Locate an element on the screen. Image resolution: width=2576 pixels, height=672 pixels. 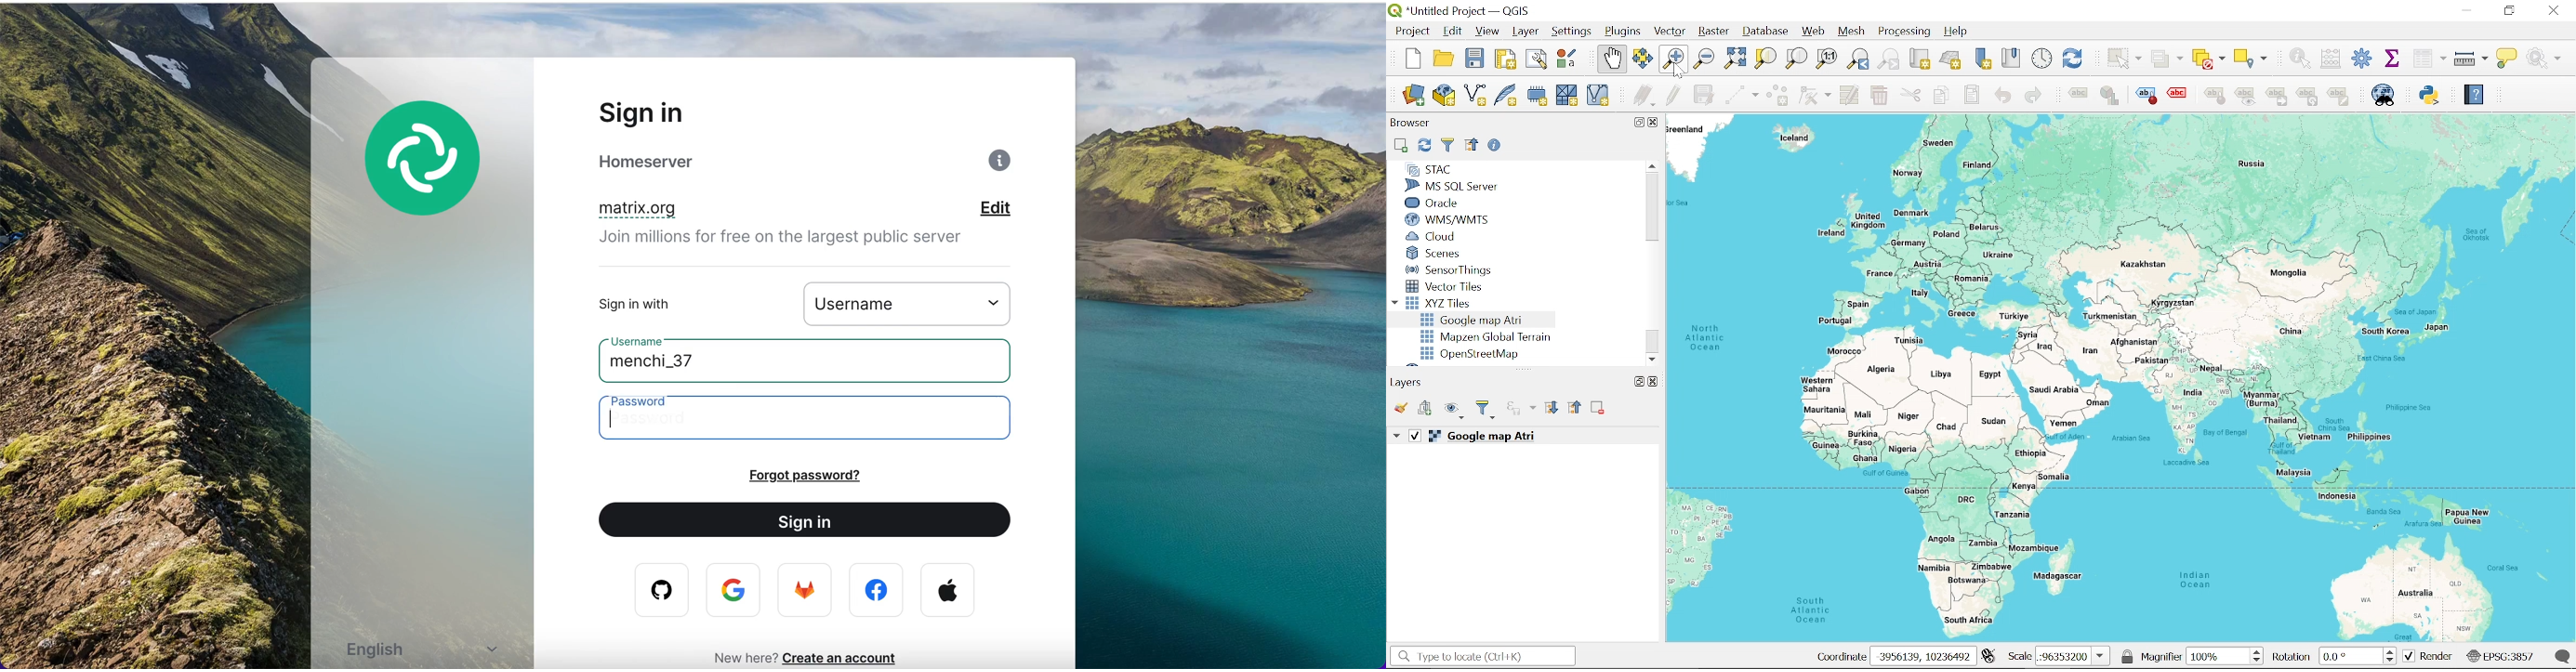
Change label properties is located at coordinates (2339, 98).